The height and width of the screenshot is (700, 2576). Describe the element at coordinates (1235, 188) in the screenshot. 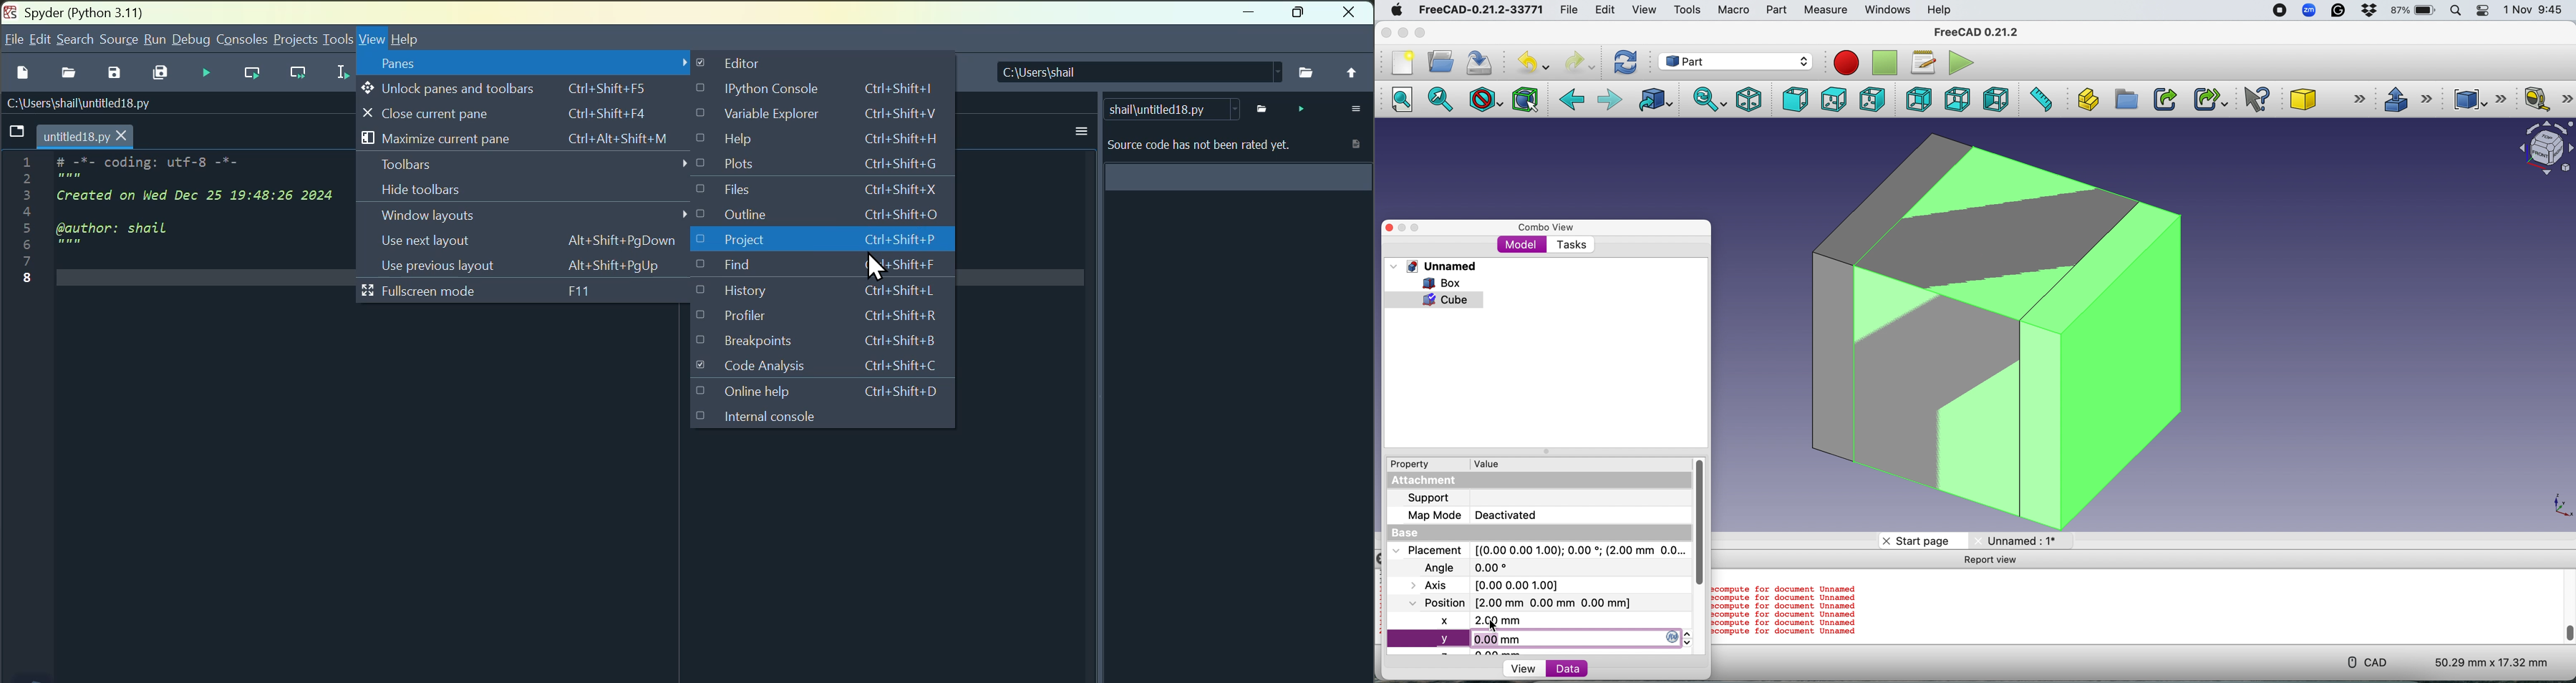

I see `Code Analyzer section ` at that location.